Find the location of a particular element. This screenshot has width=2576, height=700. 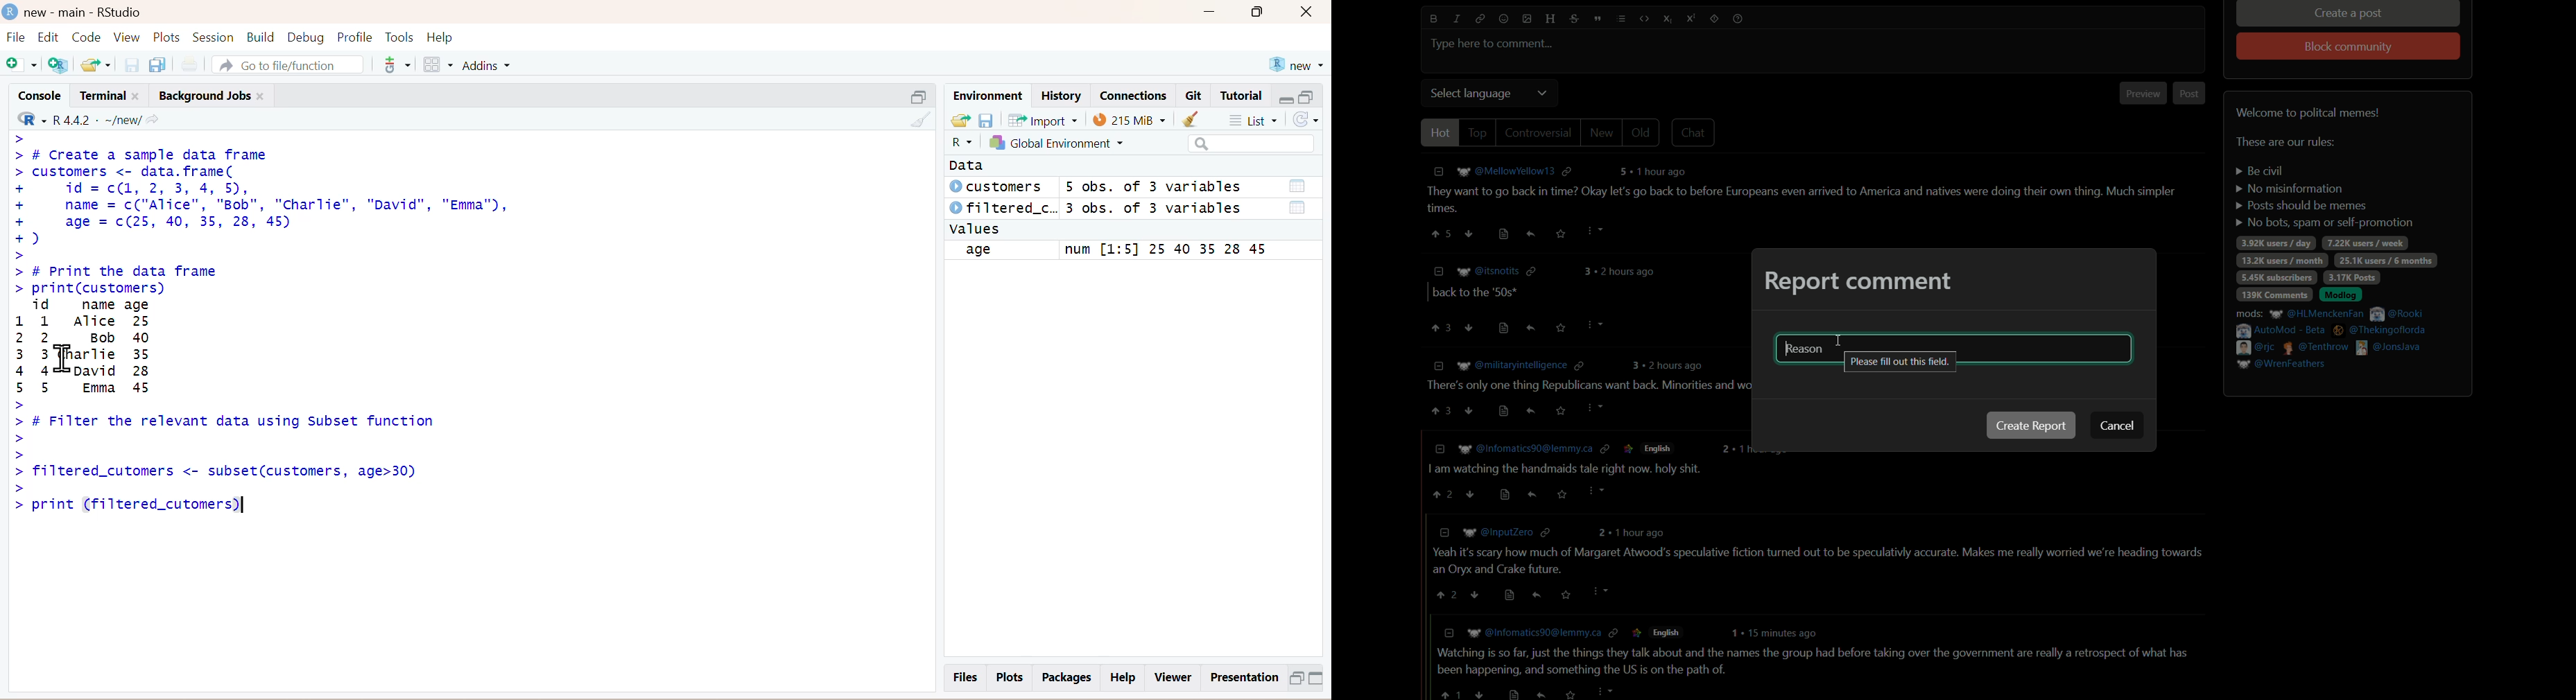

R  is located at coordinates (956, 144).